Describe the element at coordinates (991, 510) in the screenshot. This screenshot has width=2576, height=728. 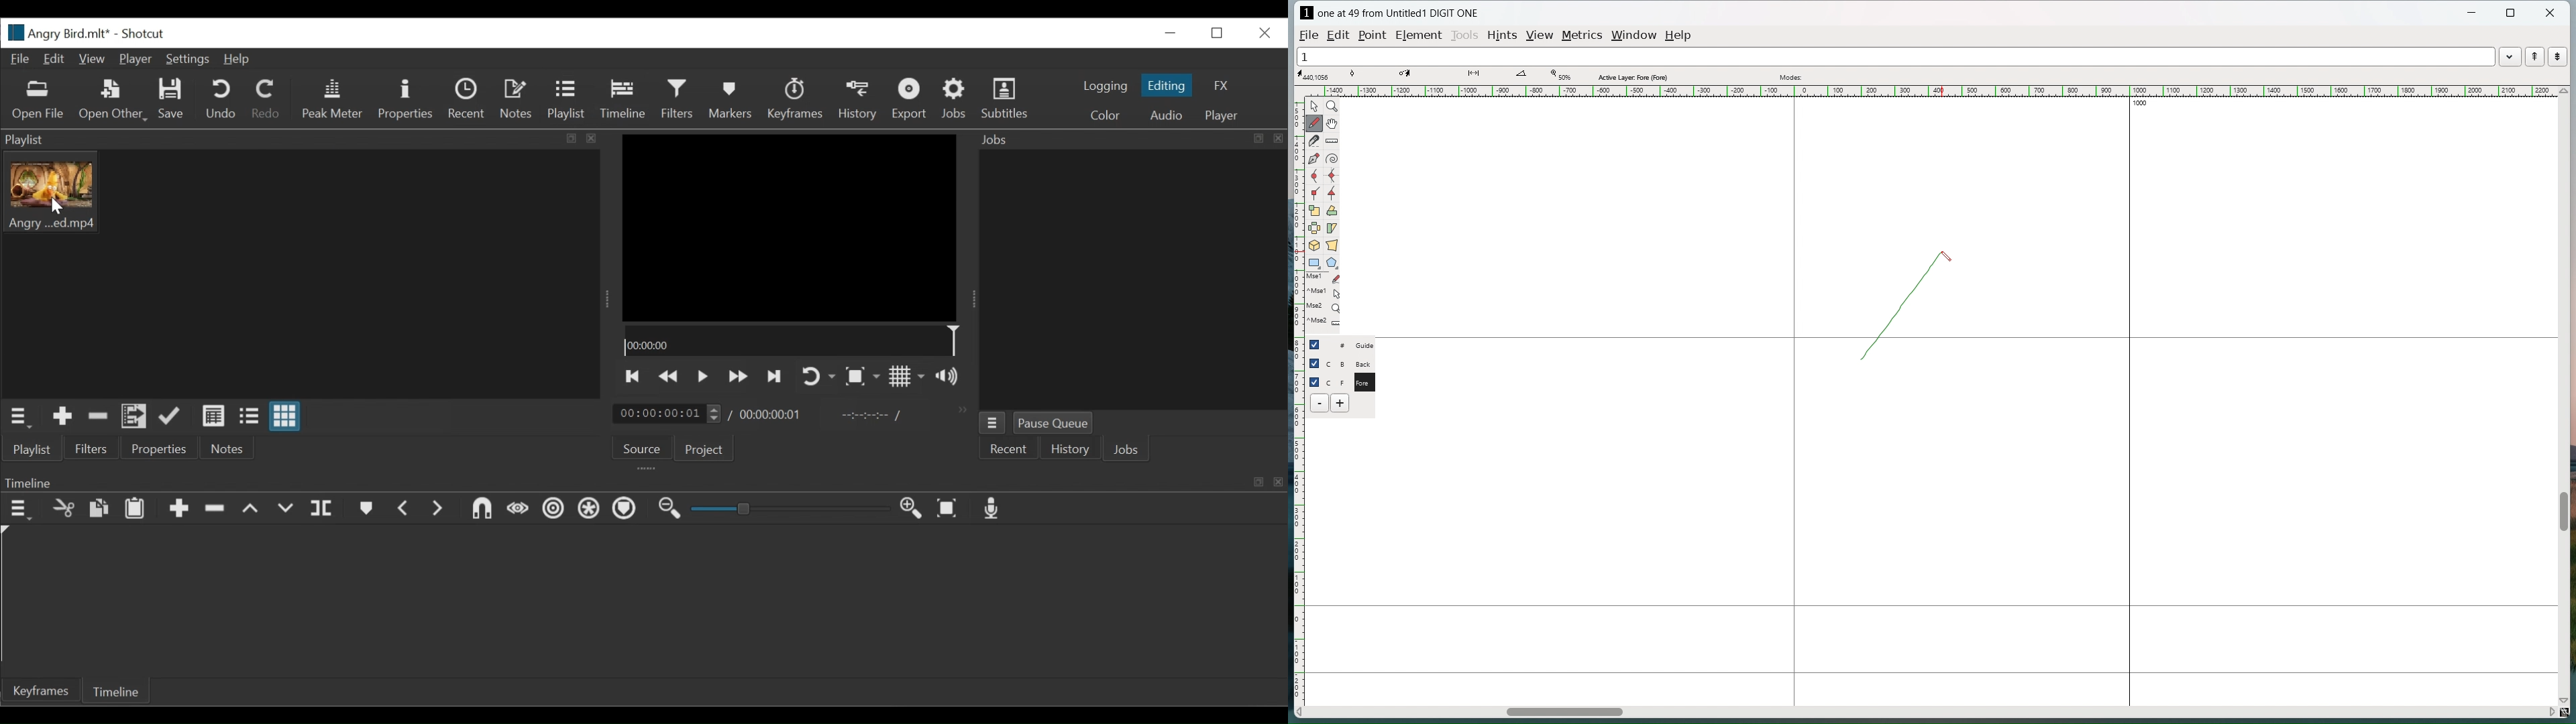
I see `Record audio` at that location.